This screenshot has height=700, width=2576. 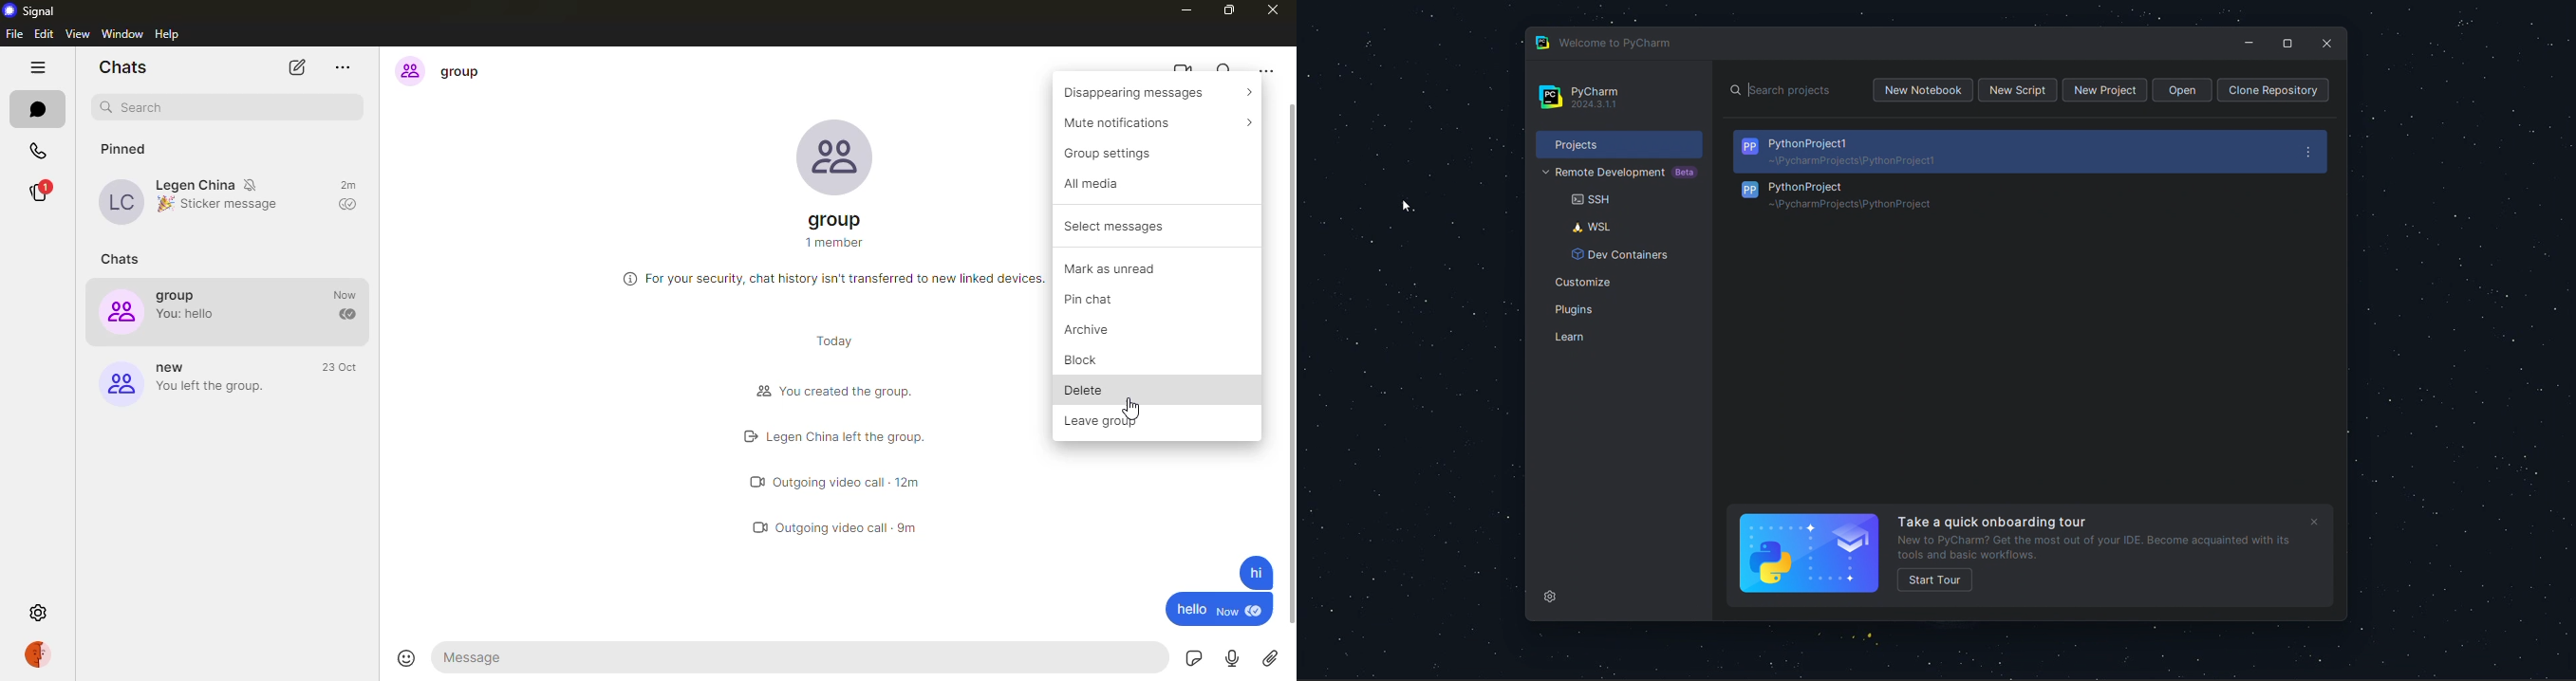 I want to click on sent, so click(x=348, y=206).